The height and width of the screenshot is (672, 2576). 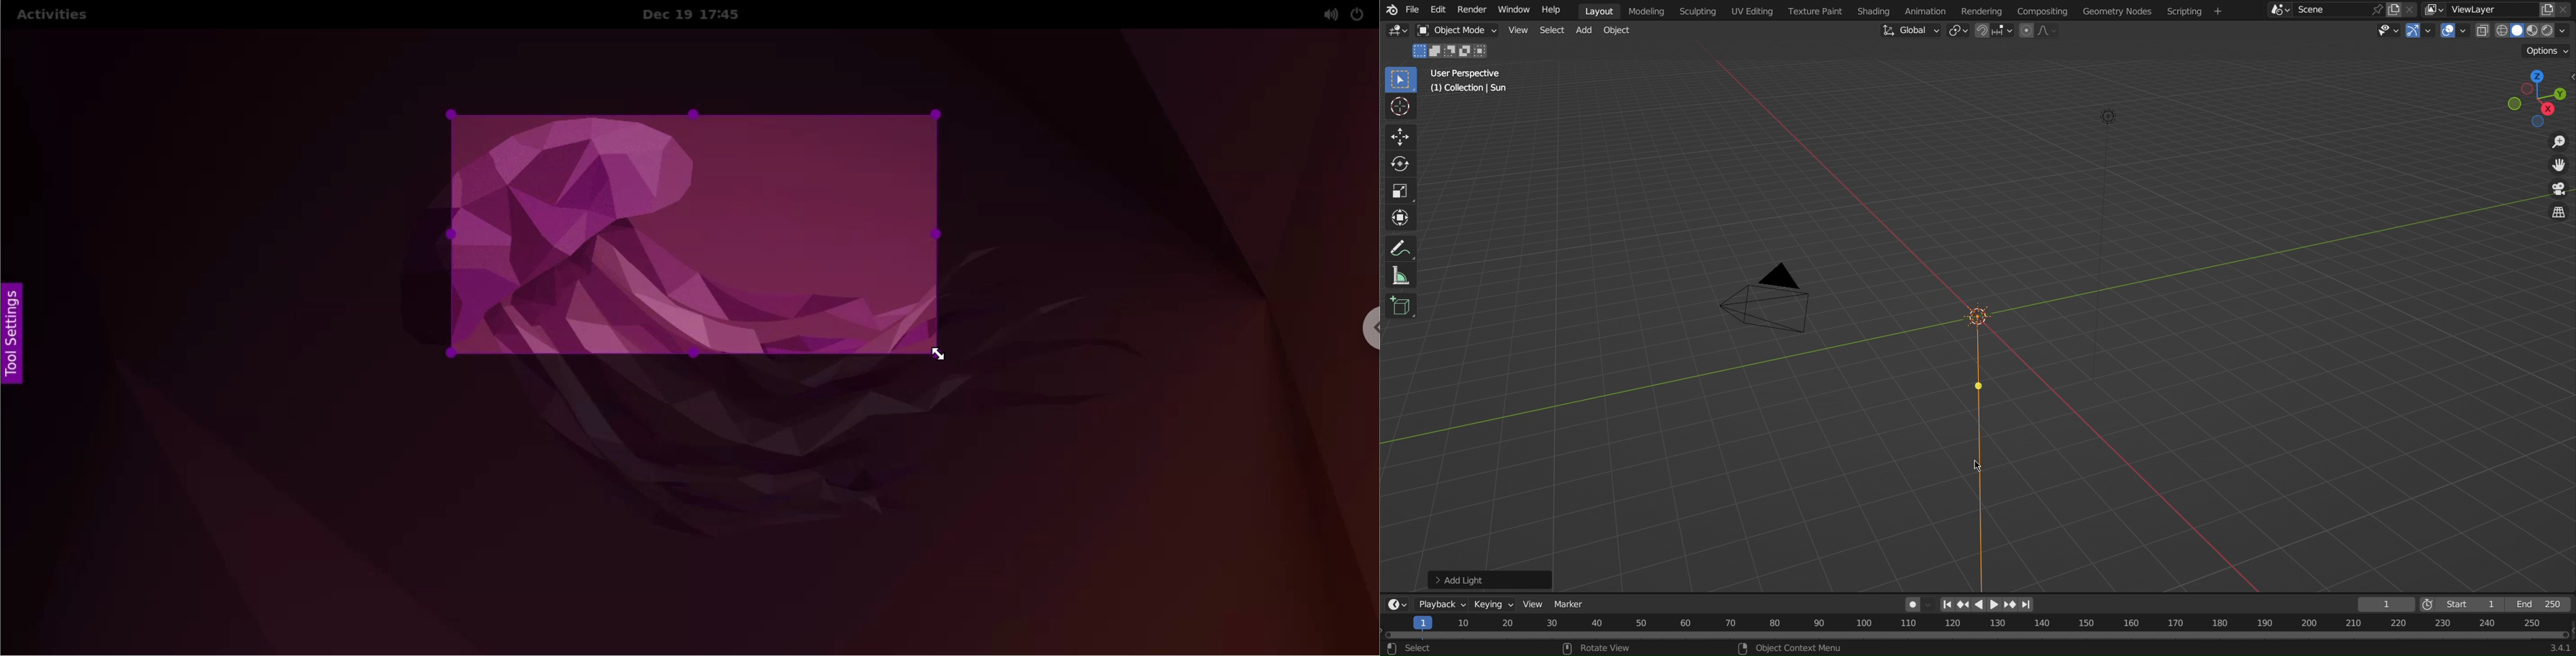 I want to click on Edit, so click(x=1437, y=11).